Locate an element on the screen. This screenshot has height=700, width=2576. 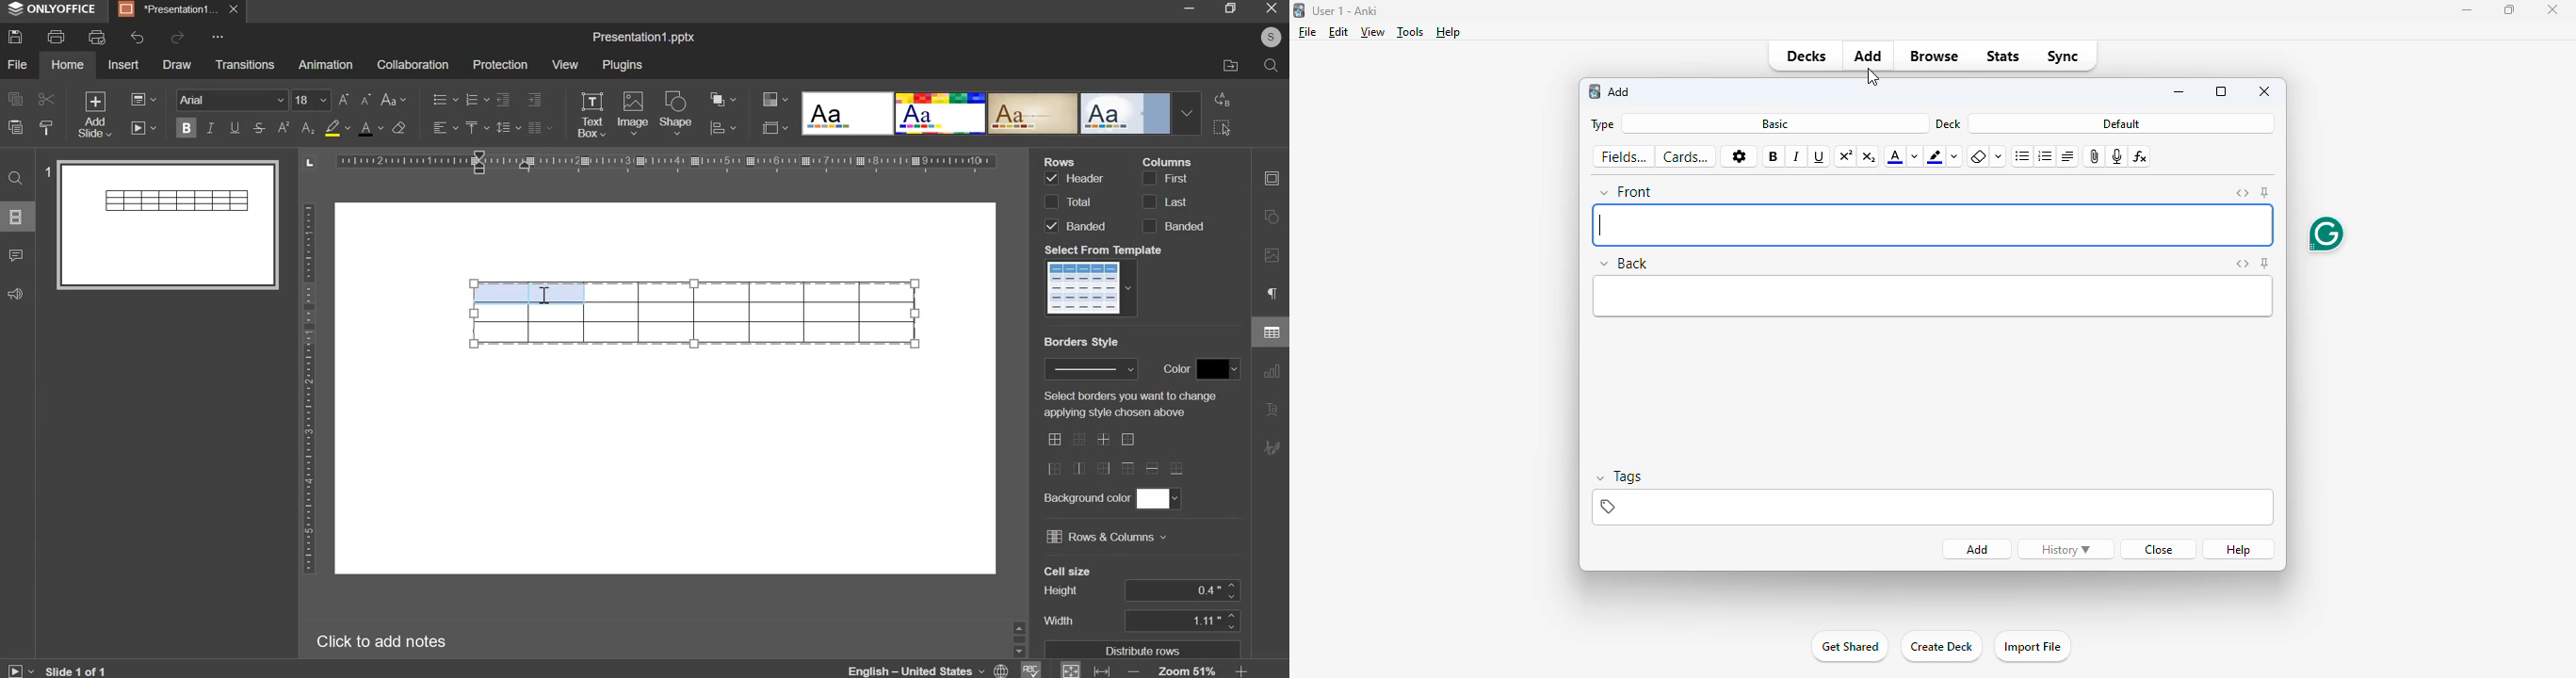
alignment is located at coordinates (2067, 156).